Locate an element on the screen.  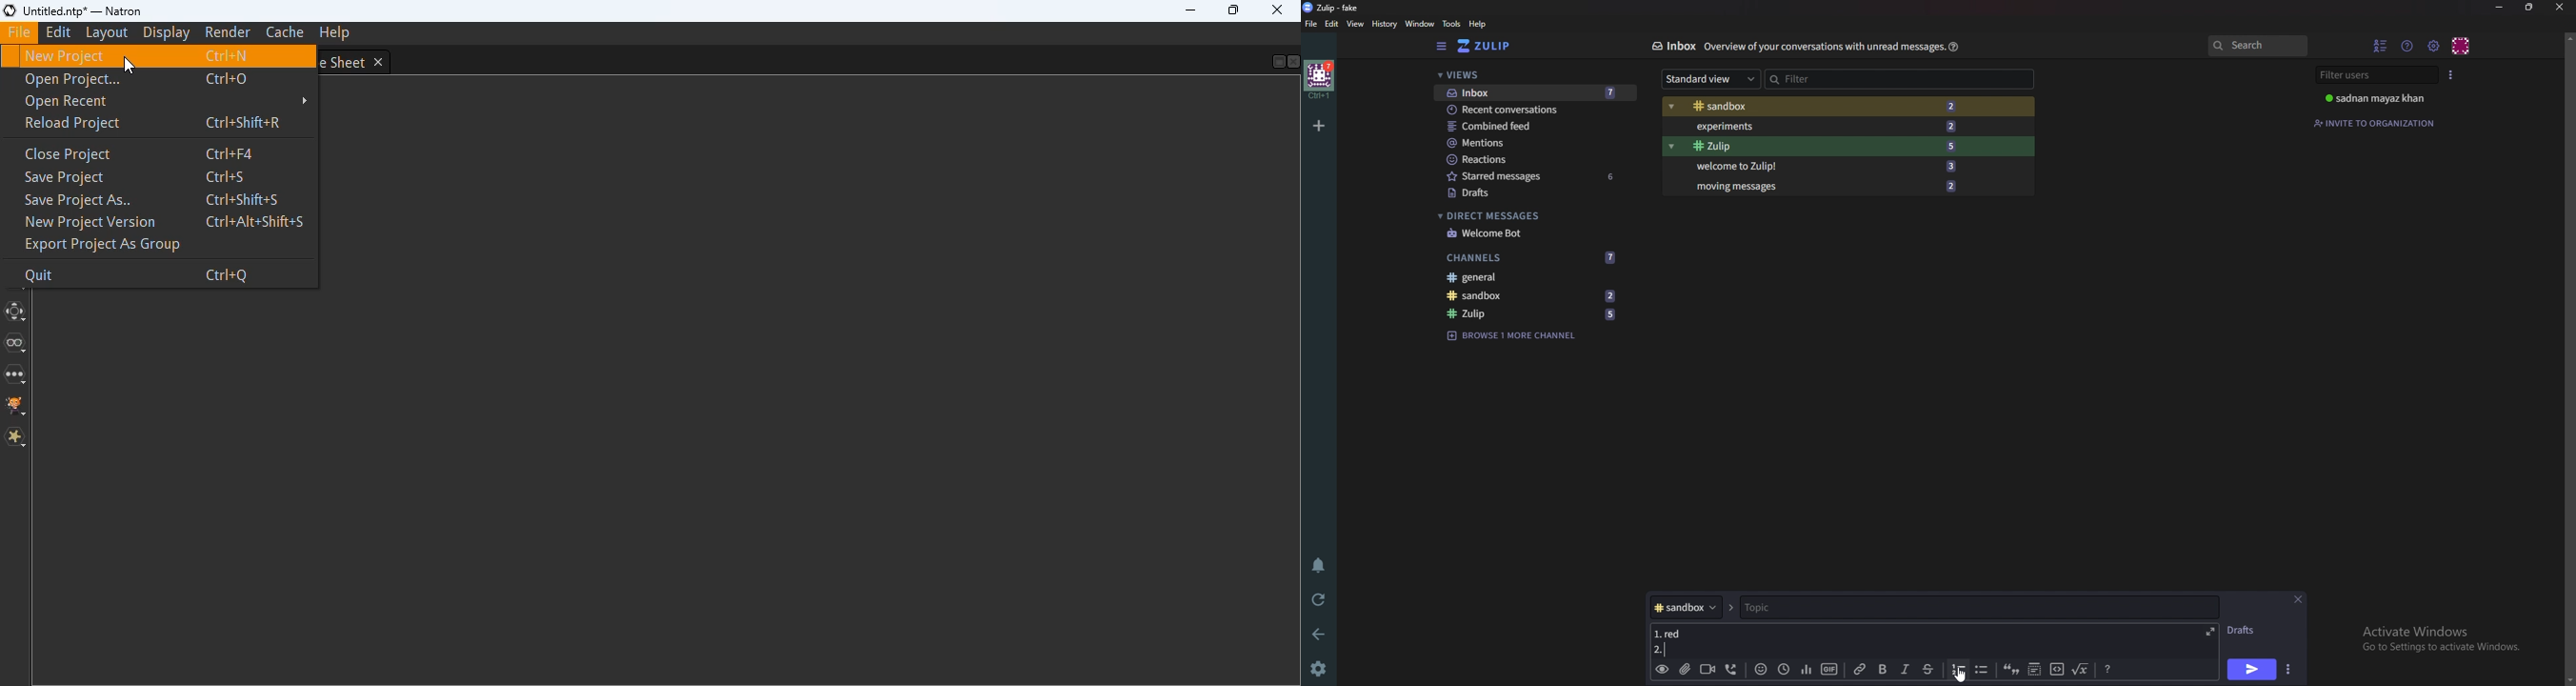
History is located at coordinates (1383, 23).